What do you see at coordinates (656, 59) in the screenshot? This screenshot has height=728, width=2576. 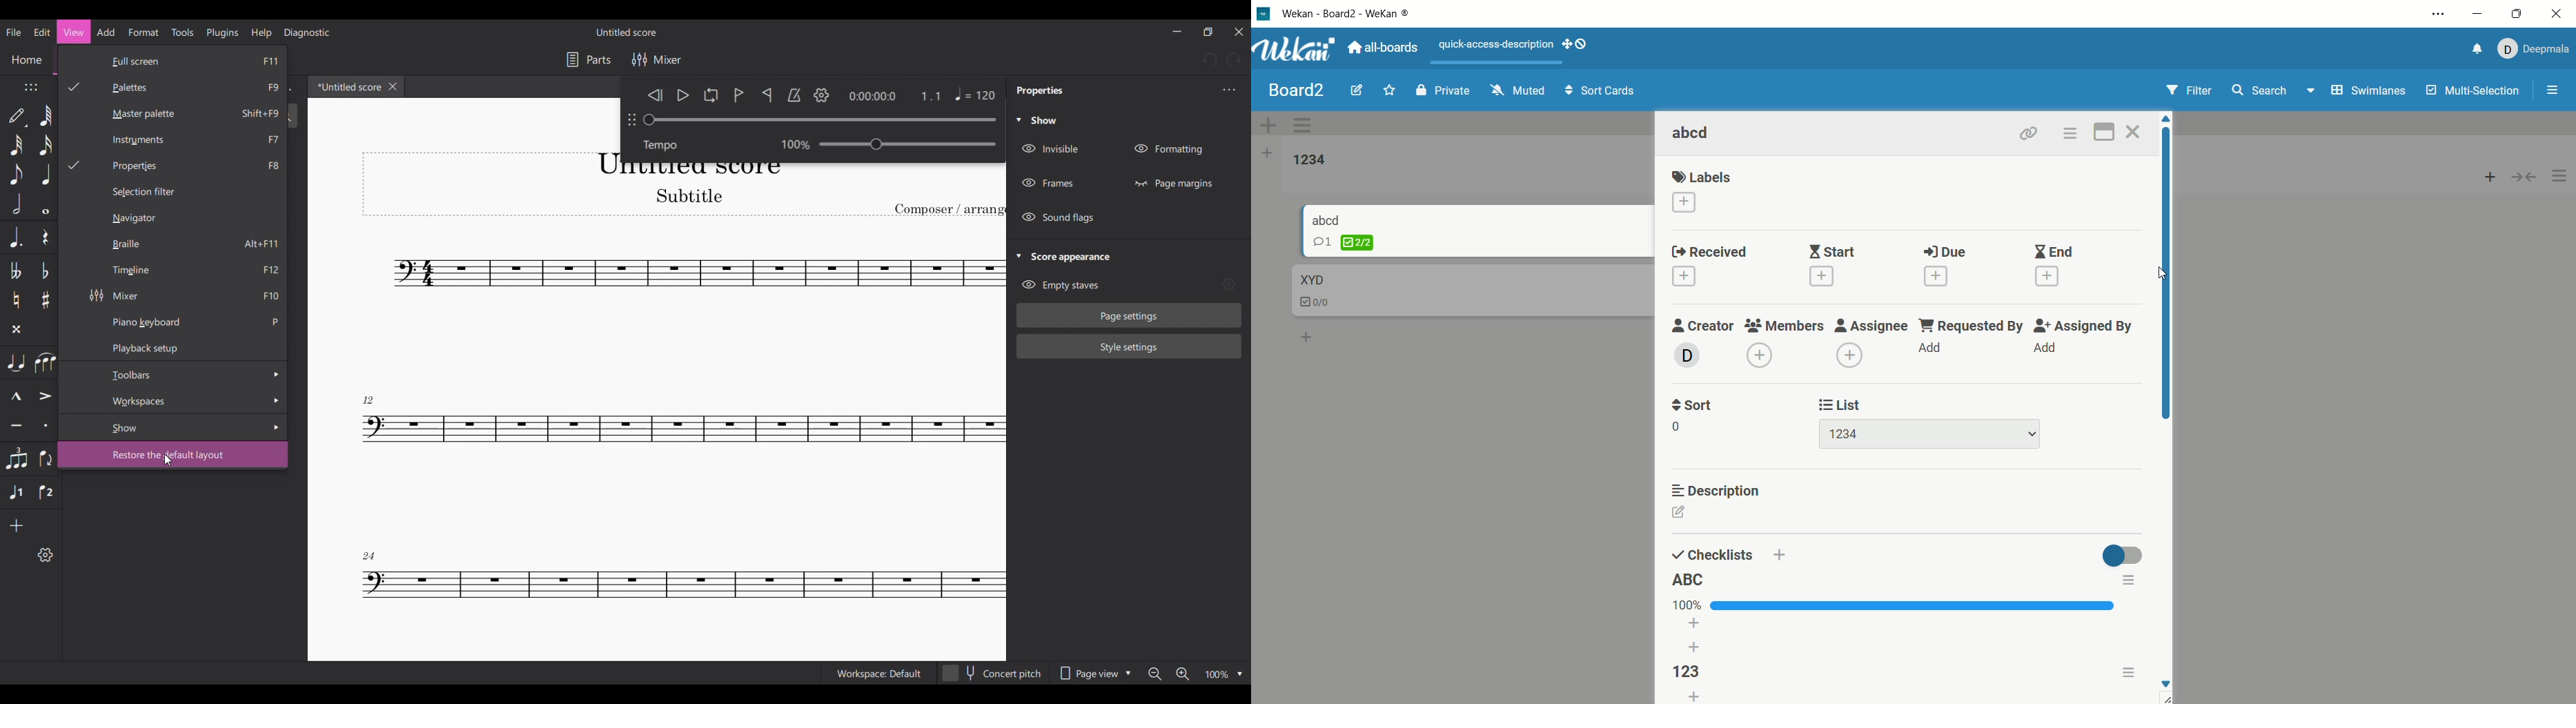 I see `Mixer` at bounding box center [656, 59].